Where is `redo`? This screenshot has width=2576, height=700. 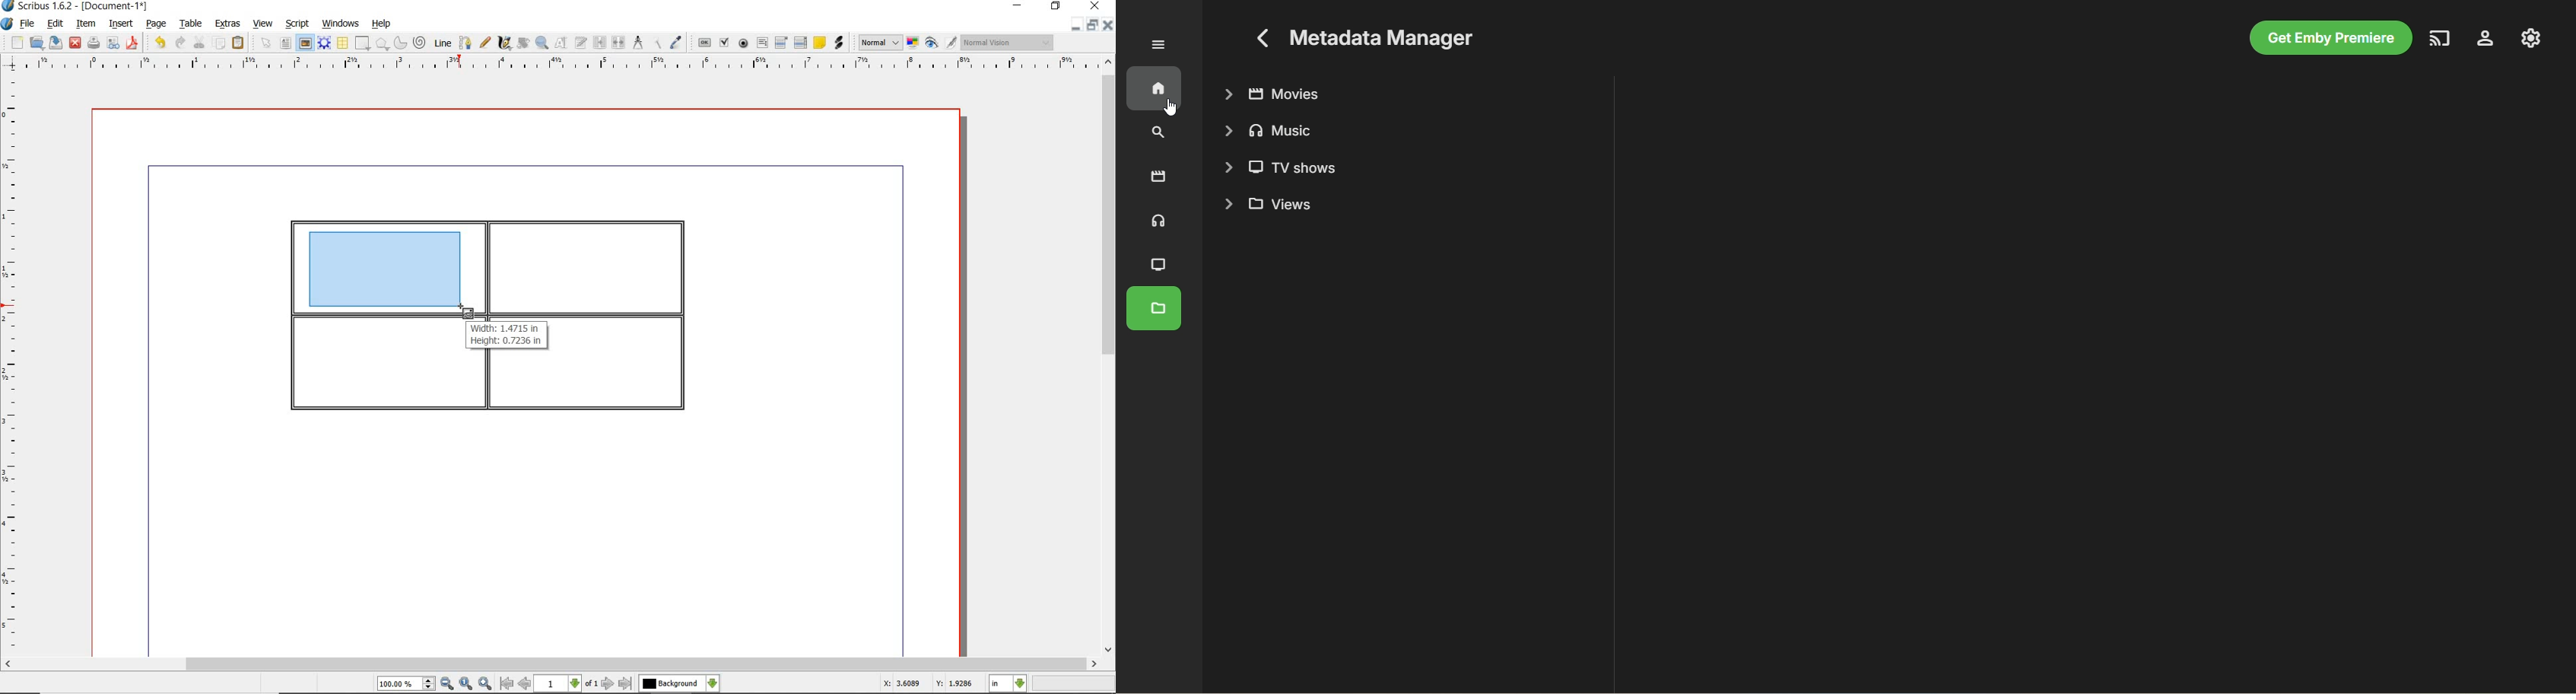
redo is located at coordinates (179, 42).